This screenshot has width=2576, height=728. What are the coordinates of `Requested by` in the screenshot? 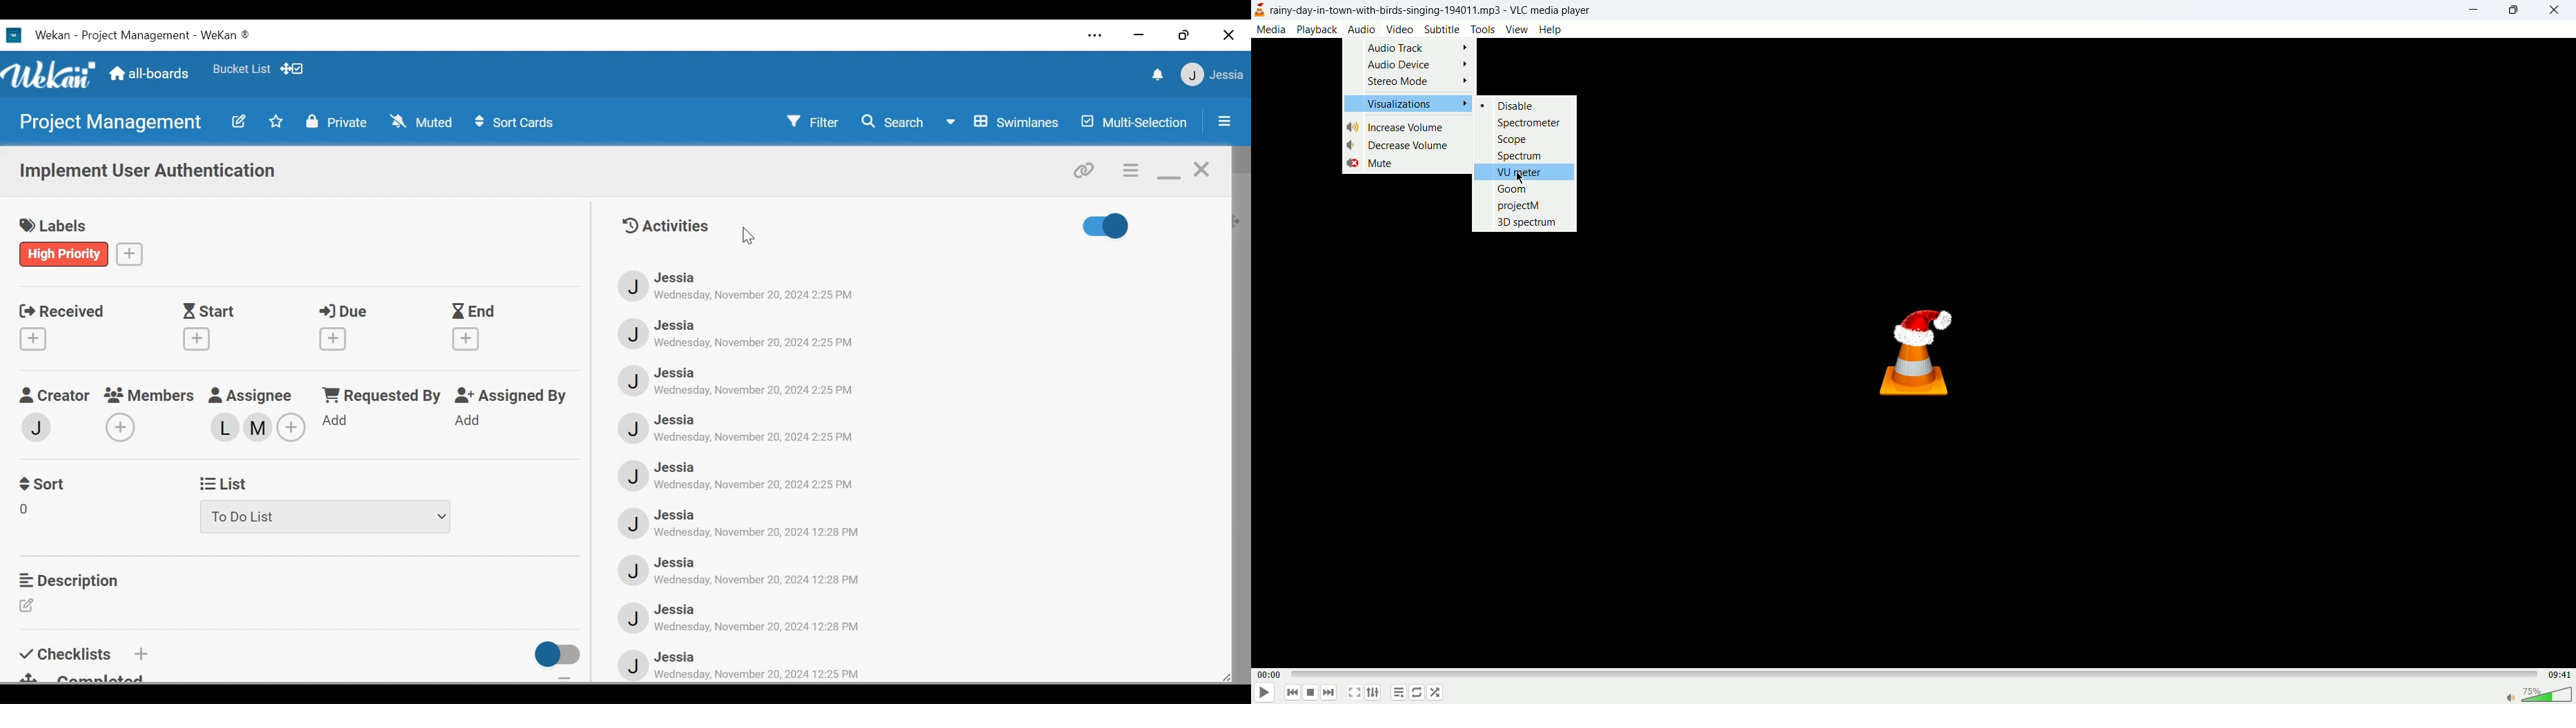 It's located at (384, 395).